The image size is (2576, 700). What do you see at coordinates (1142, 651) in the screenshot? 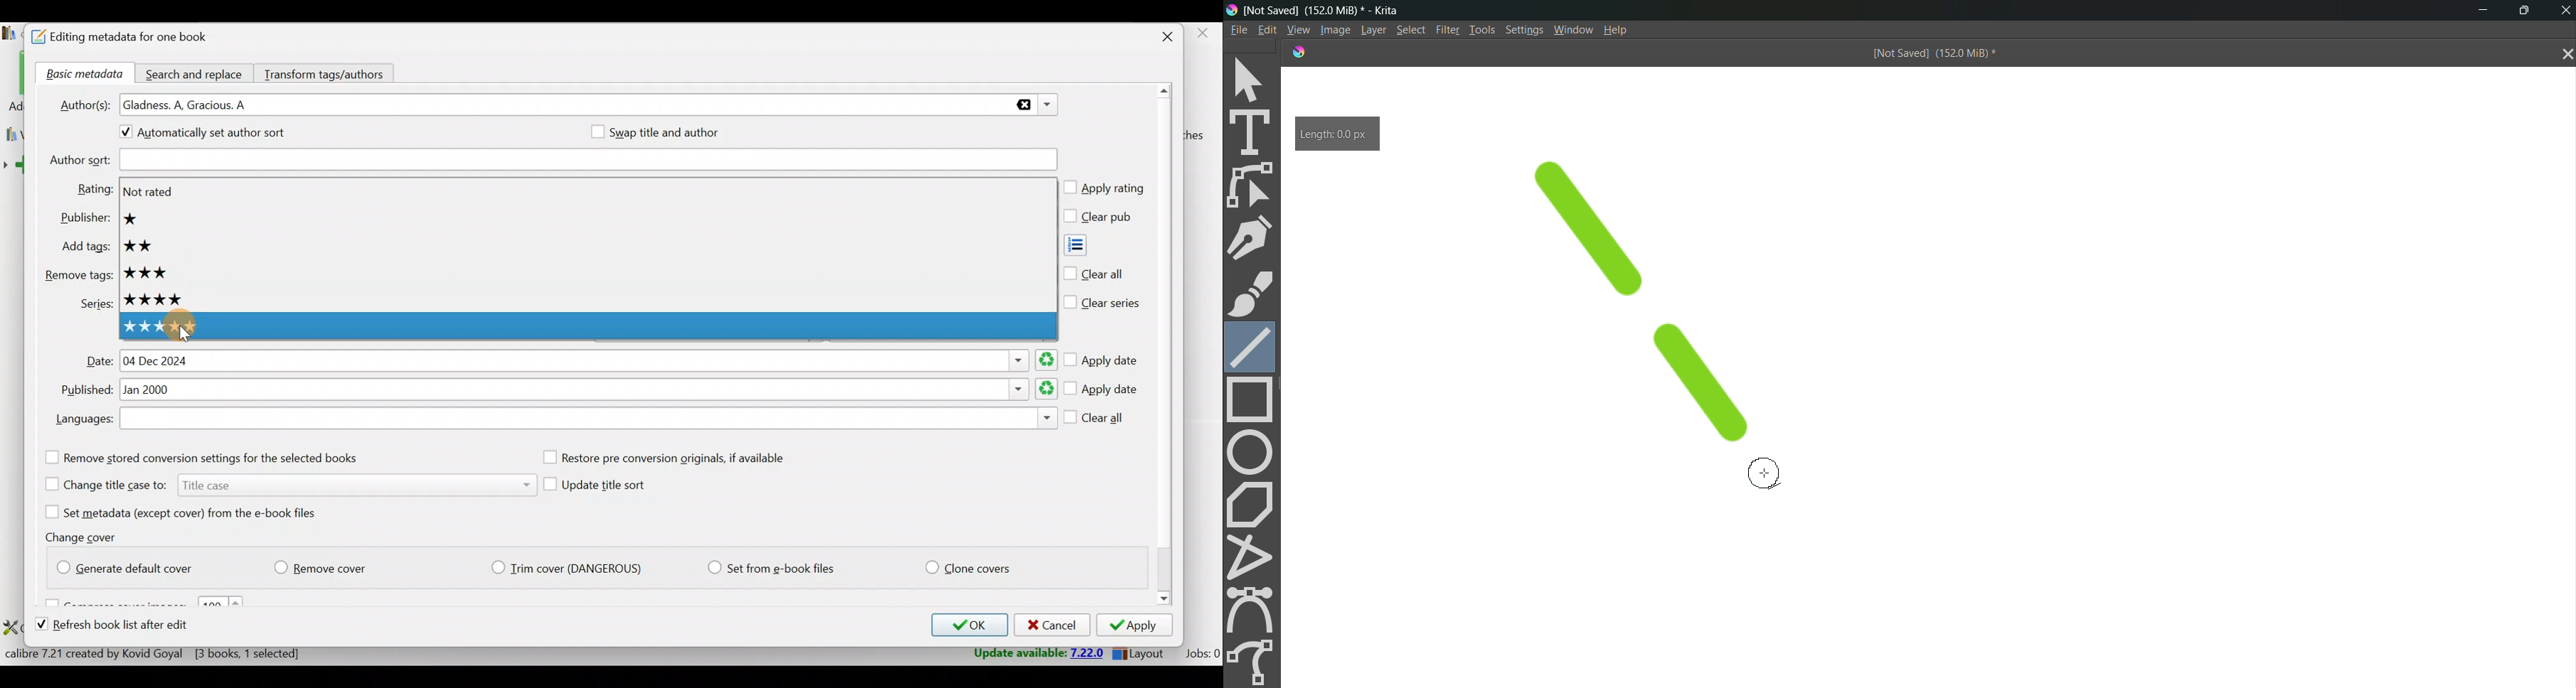
I see `Layout` at bounding box center [1142, 651].